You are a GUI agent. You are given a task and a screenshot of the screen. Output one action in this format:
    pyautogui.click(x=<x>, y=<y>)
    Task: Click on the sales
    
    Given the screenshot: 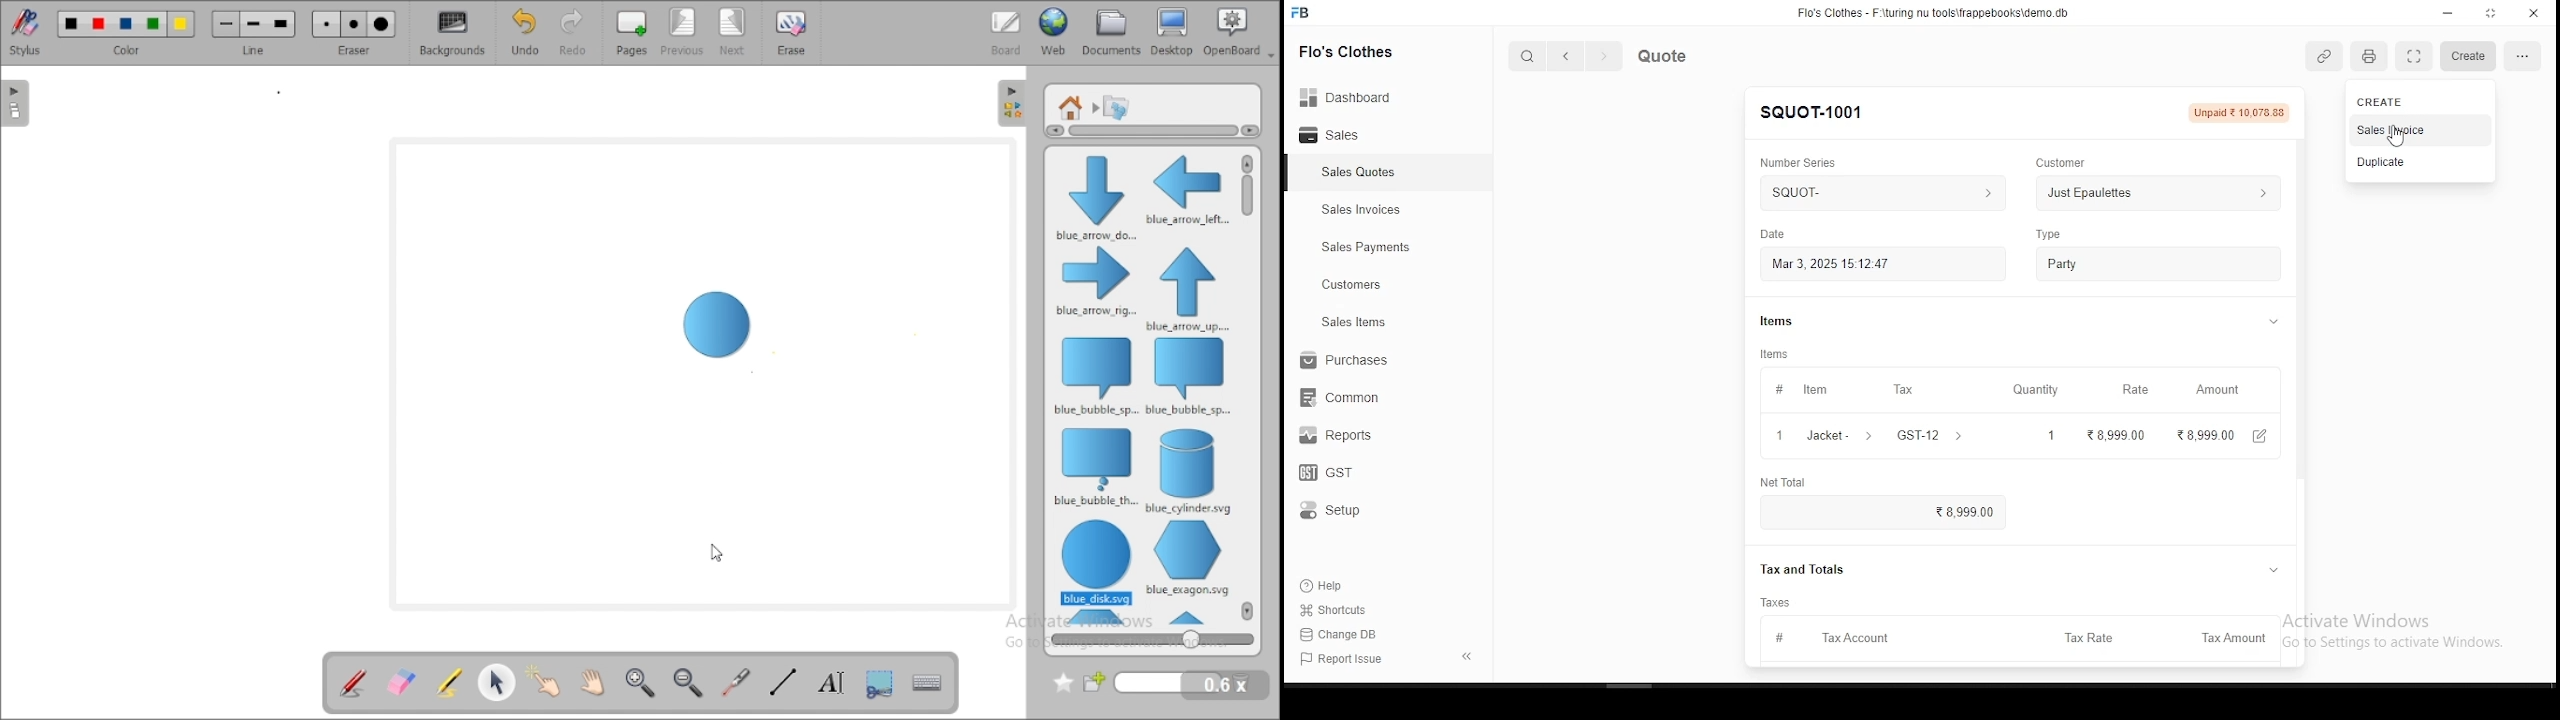 What is the action you would take?
    pyautogui.click(x=1344, y=135)
    